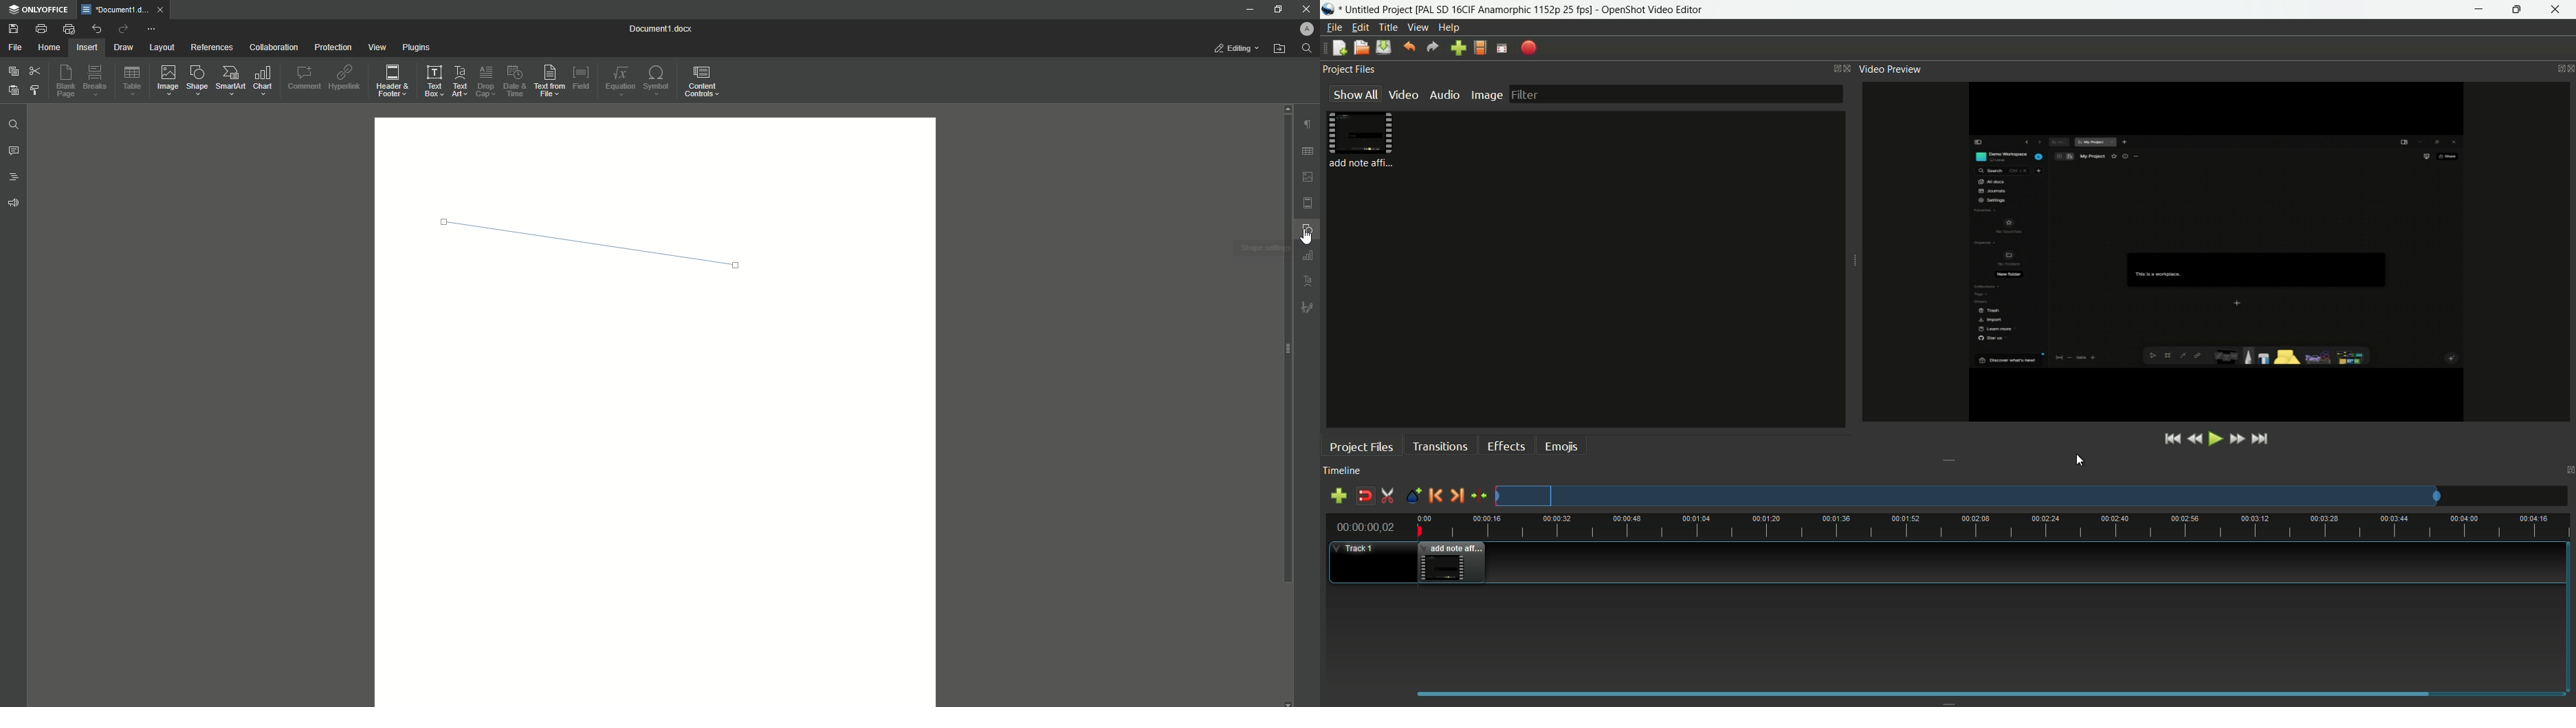  I want to click on Find, so click(1310, 48).